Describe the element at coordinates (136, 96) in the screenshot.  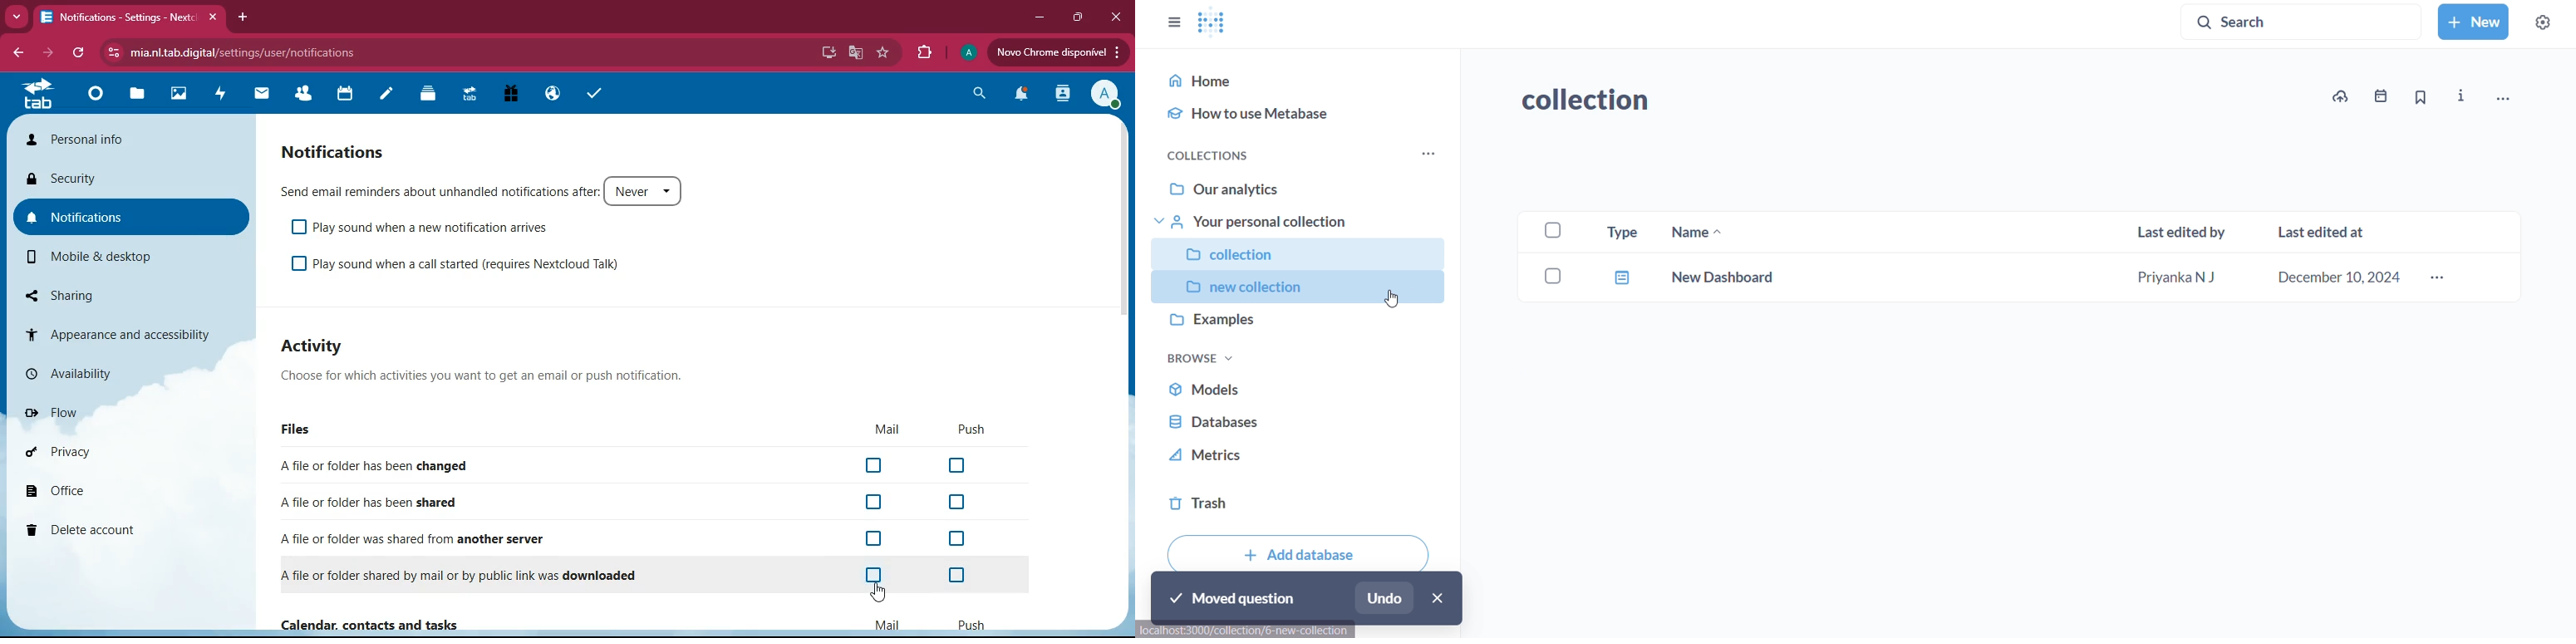
I see `files` at that location.